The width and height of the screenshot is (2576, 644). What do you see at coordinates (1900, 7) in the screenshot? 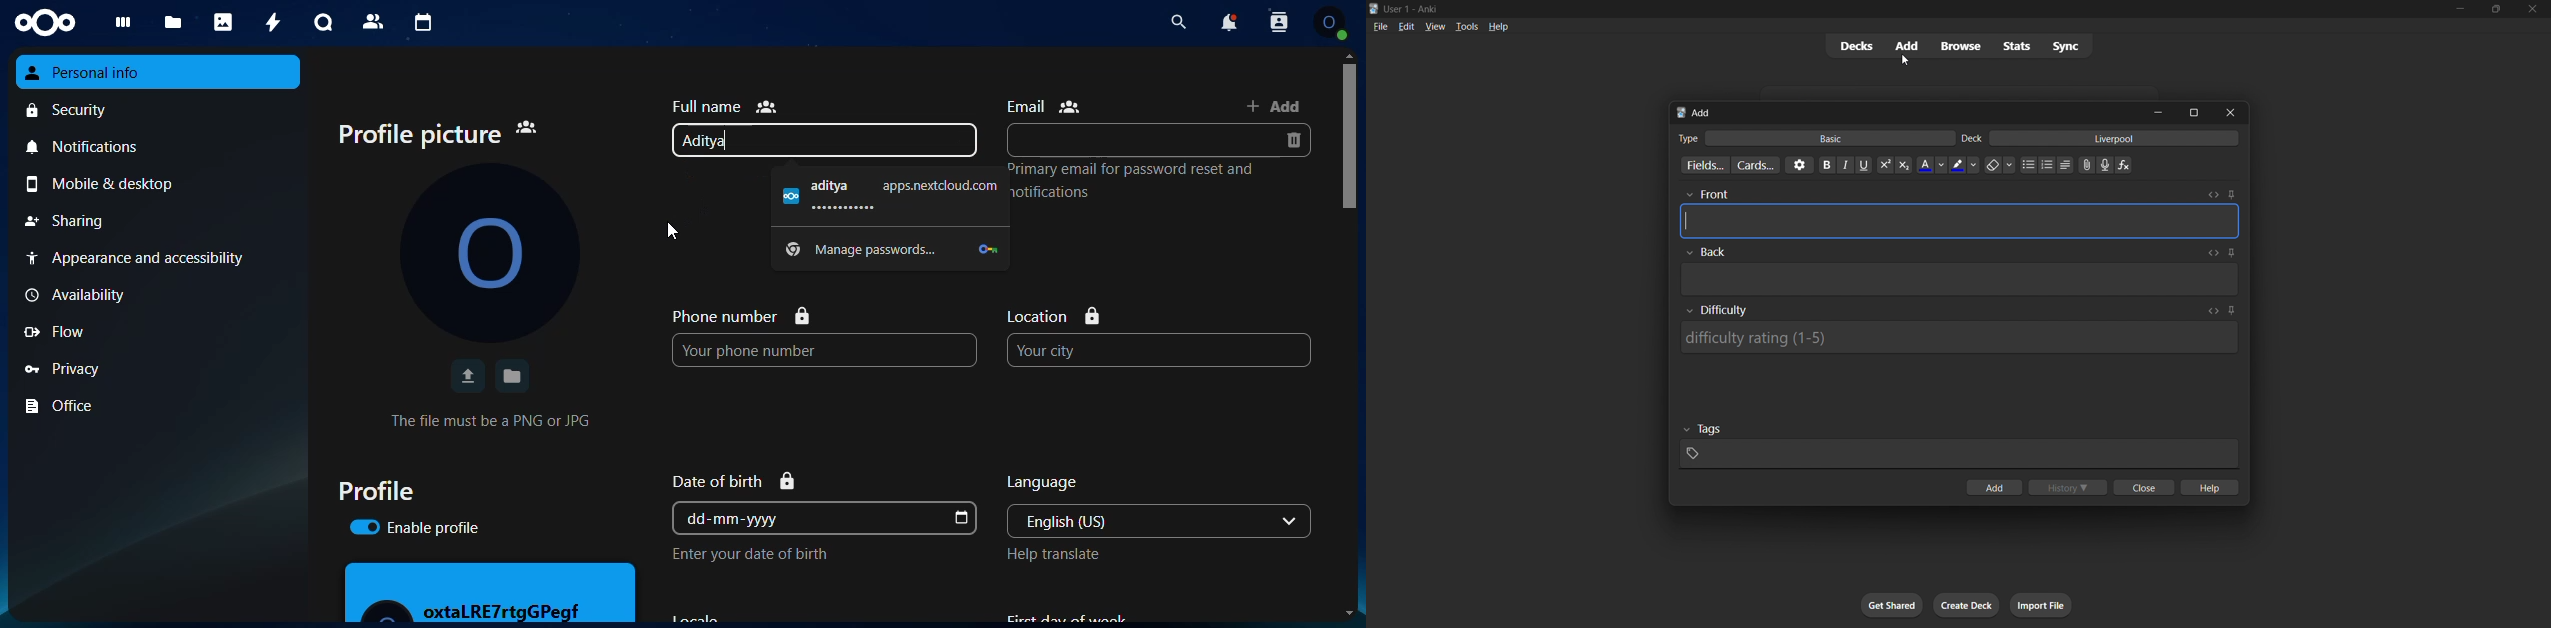
I see `title bar` at bounding box center [1900, 7].